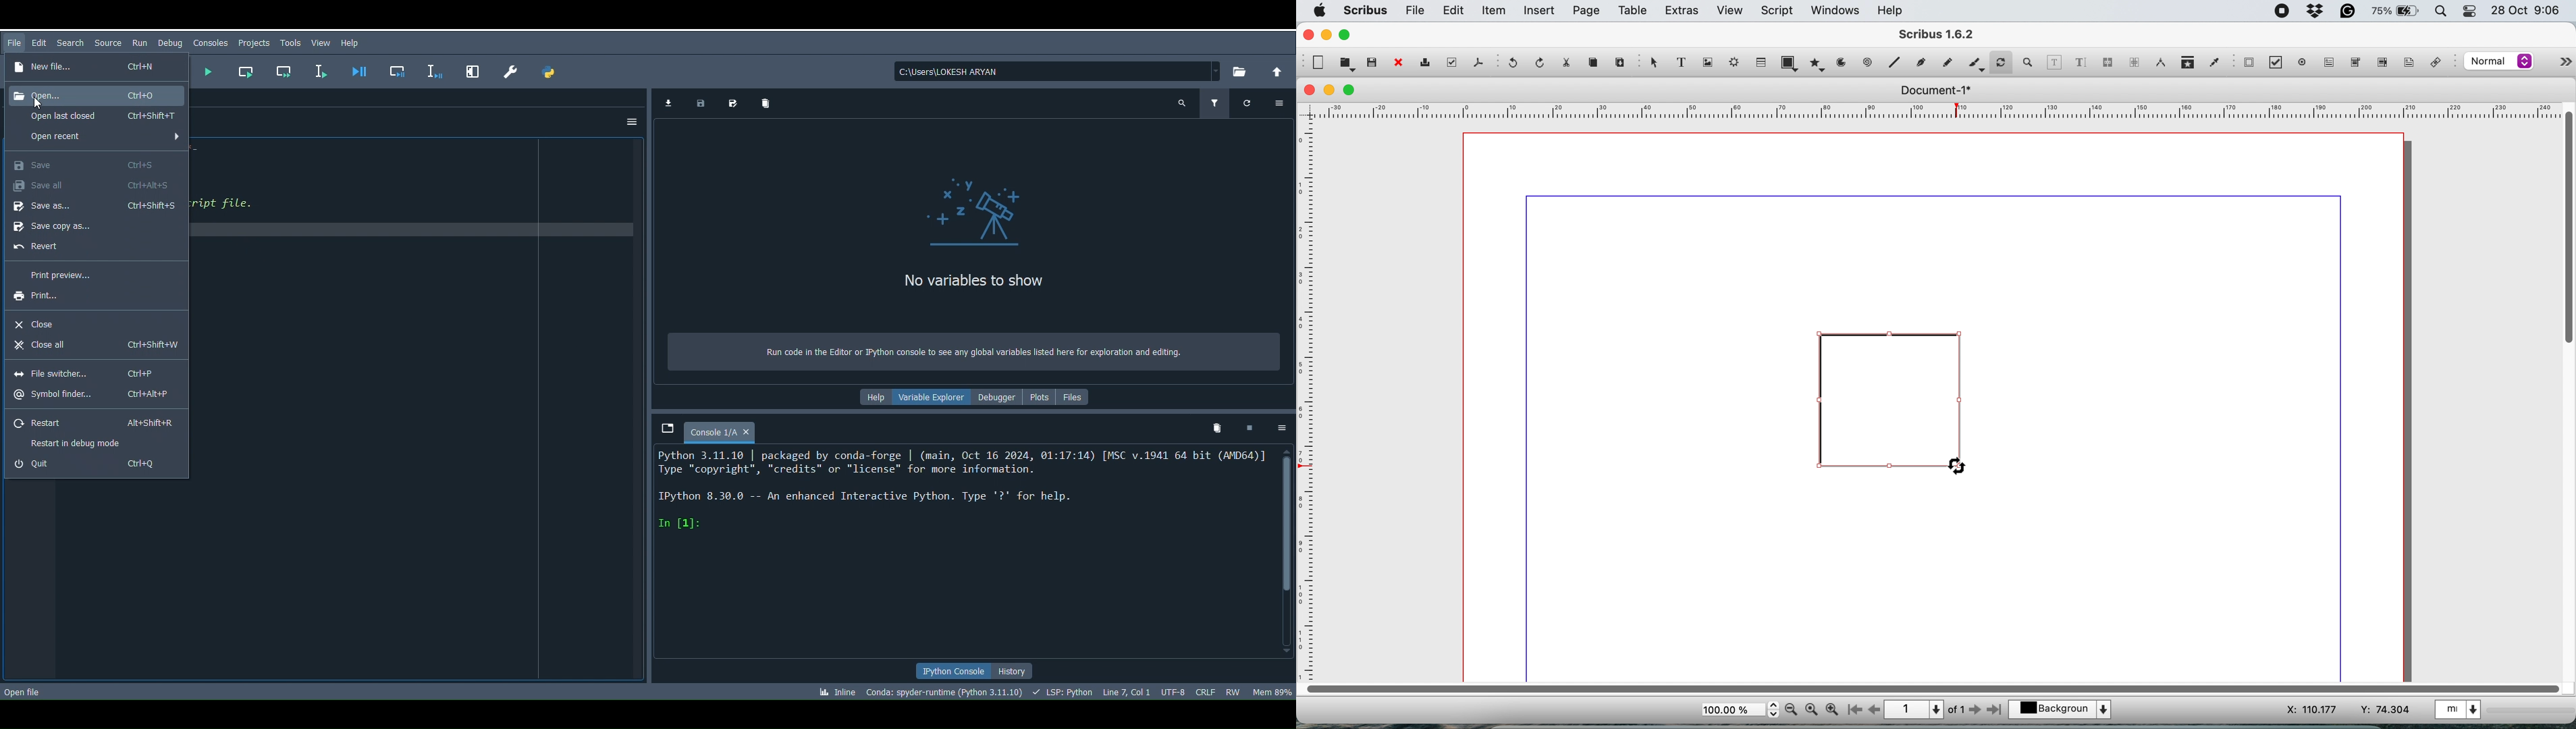 This screenshot has width=2576, height=756. I want to click on horizontal scale, so click(1930, 110).